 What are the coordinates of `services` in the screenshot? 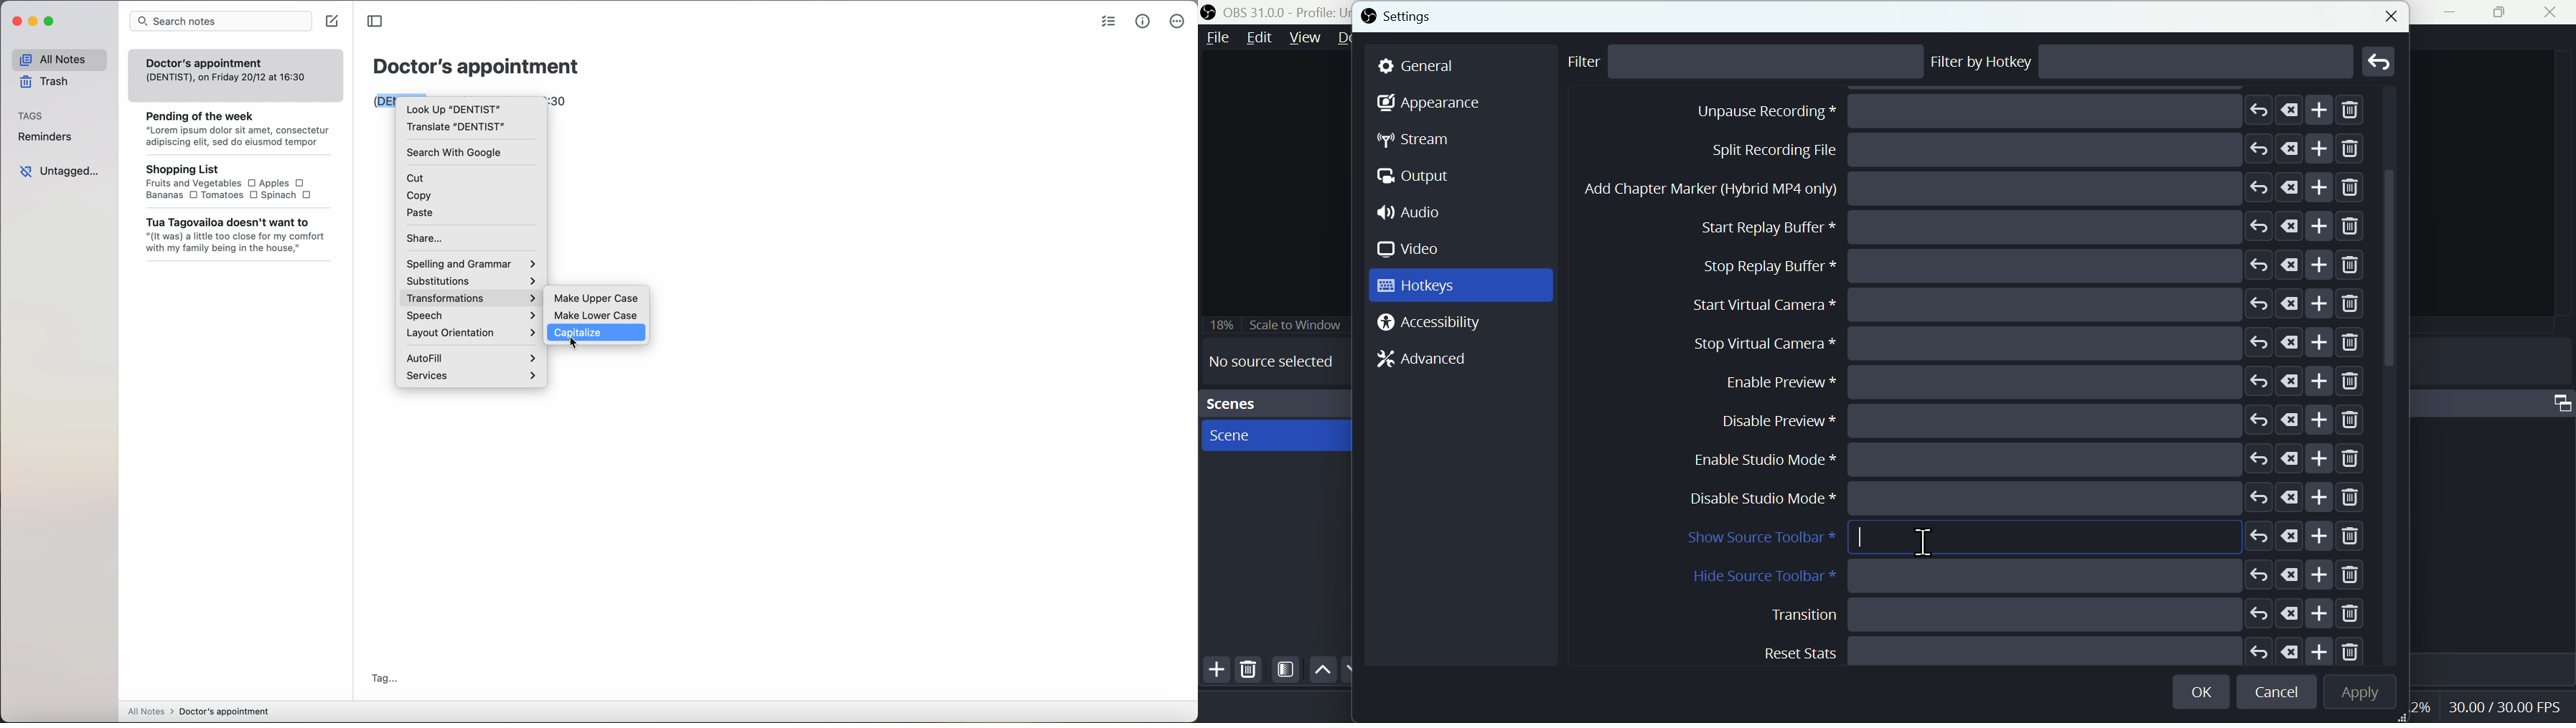 It's located at (472, 376).